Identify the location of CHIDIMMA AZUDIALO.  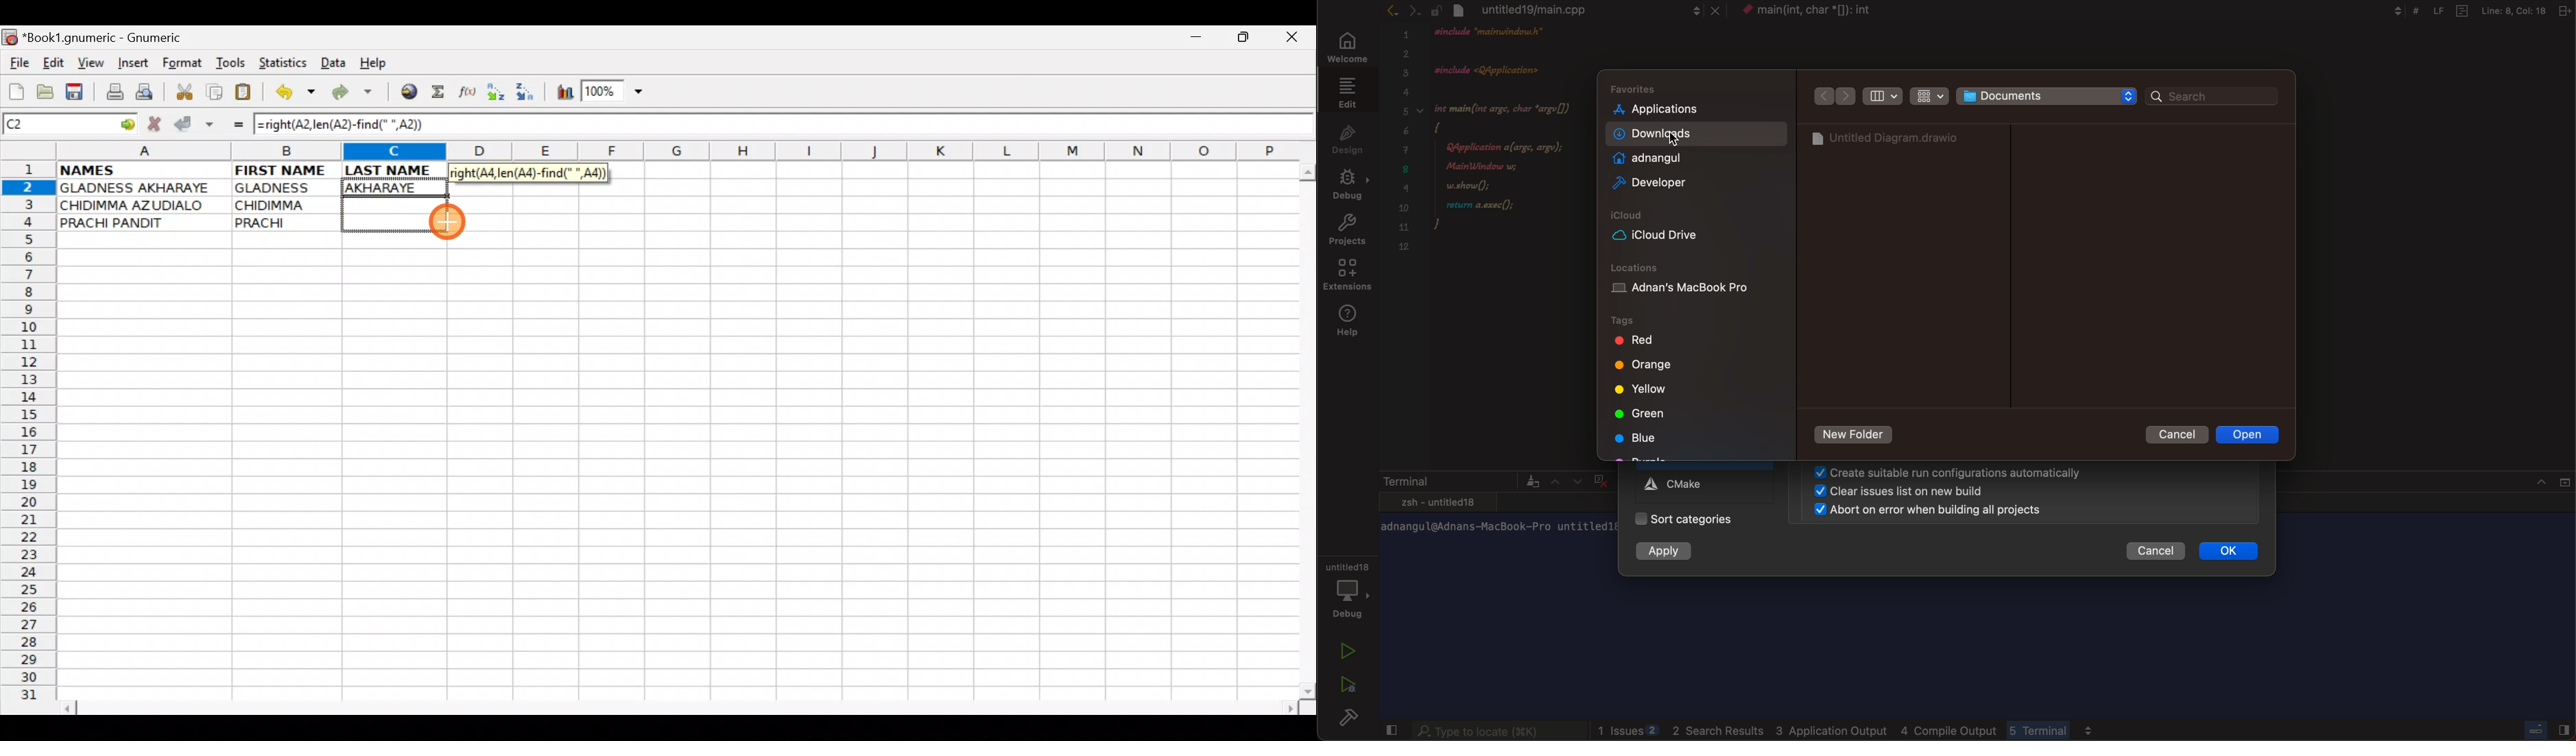
(137, 205).